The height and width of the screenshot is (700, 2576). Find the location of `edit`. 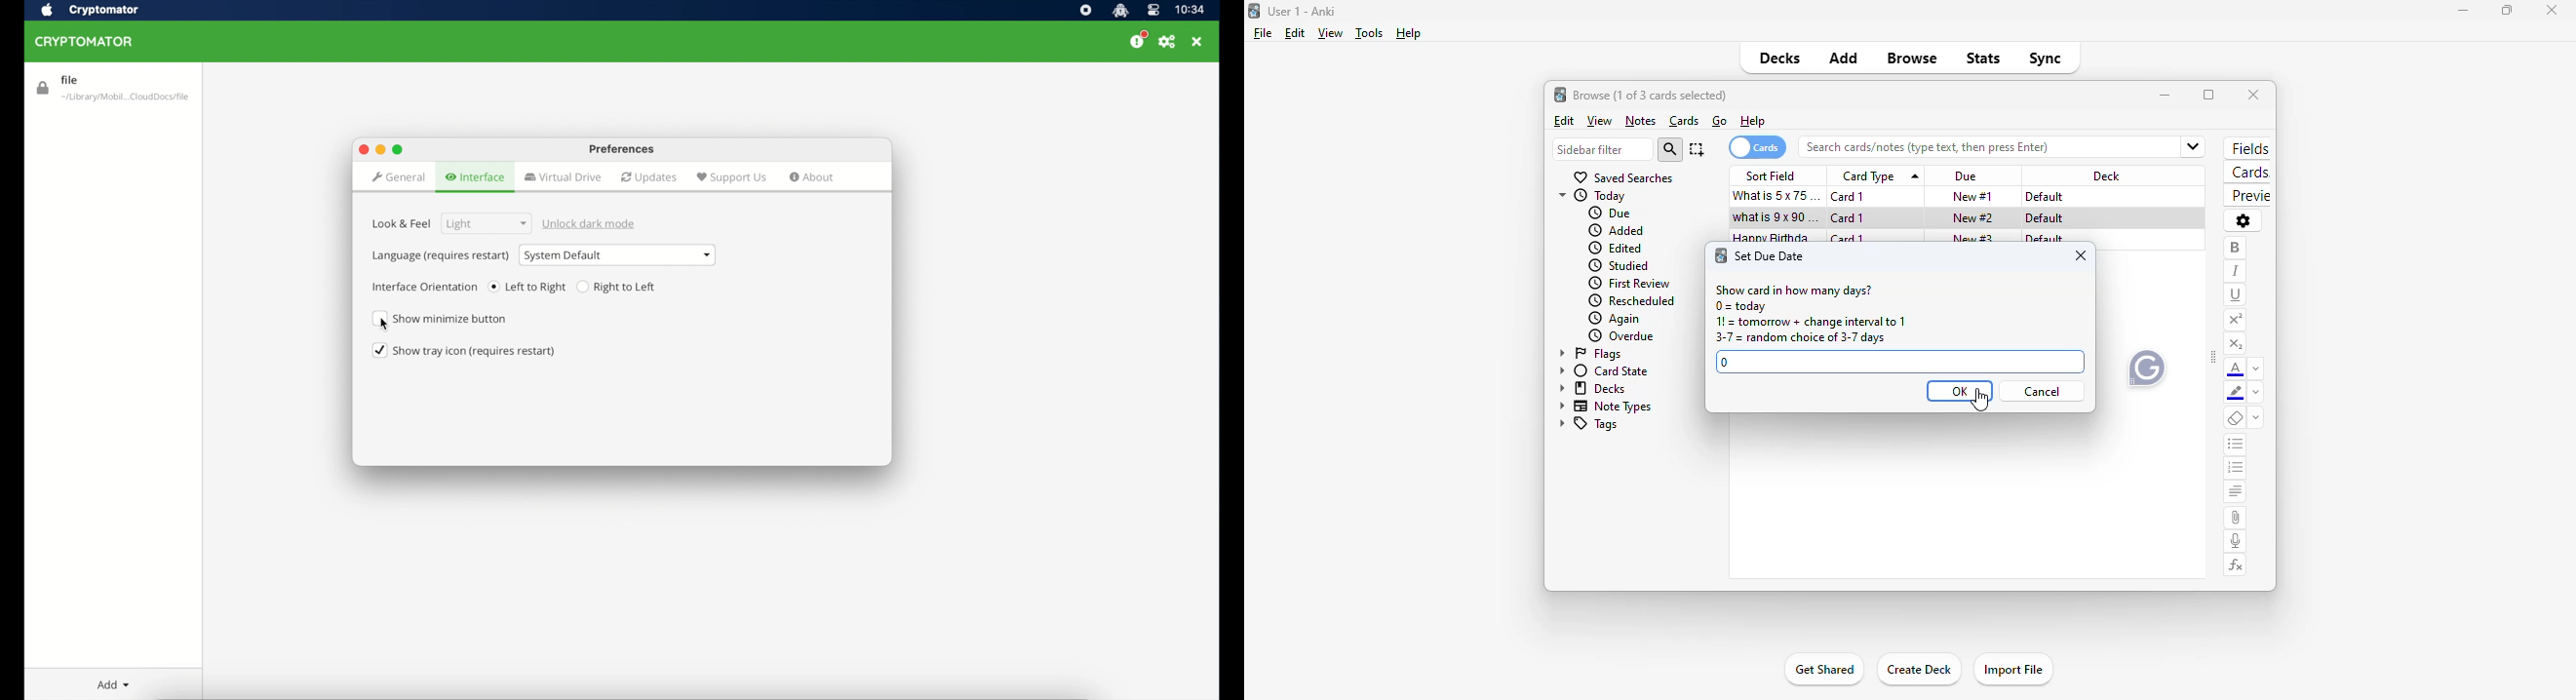

edit is located at coordinates (1296, 33).